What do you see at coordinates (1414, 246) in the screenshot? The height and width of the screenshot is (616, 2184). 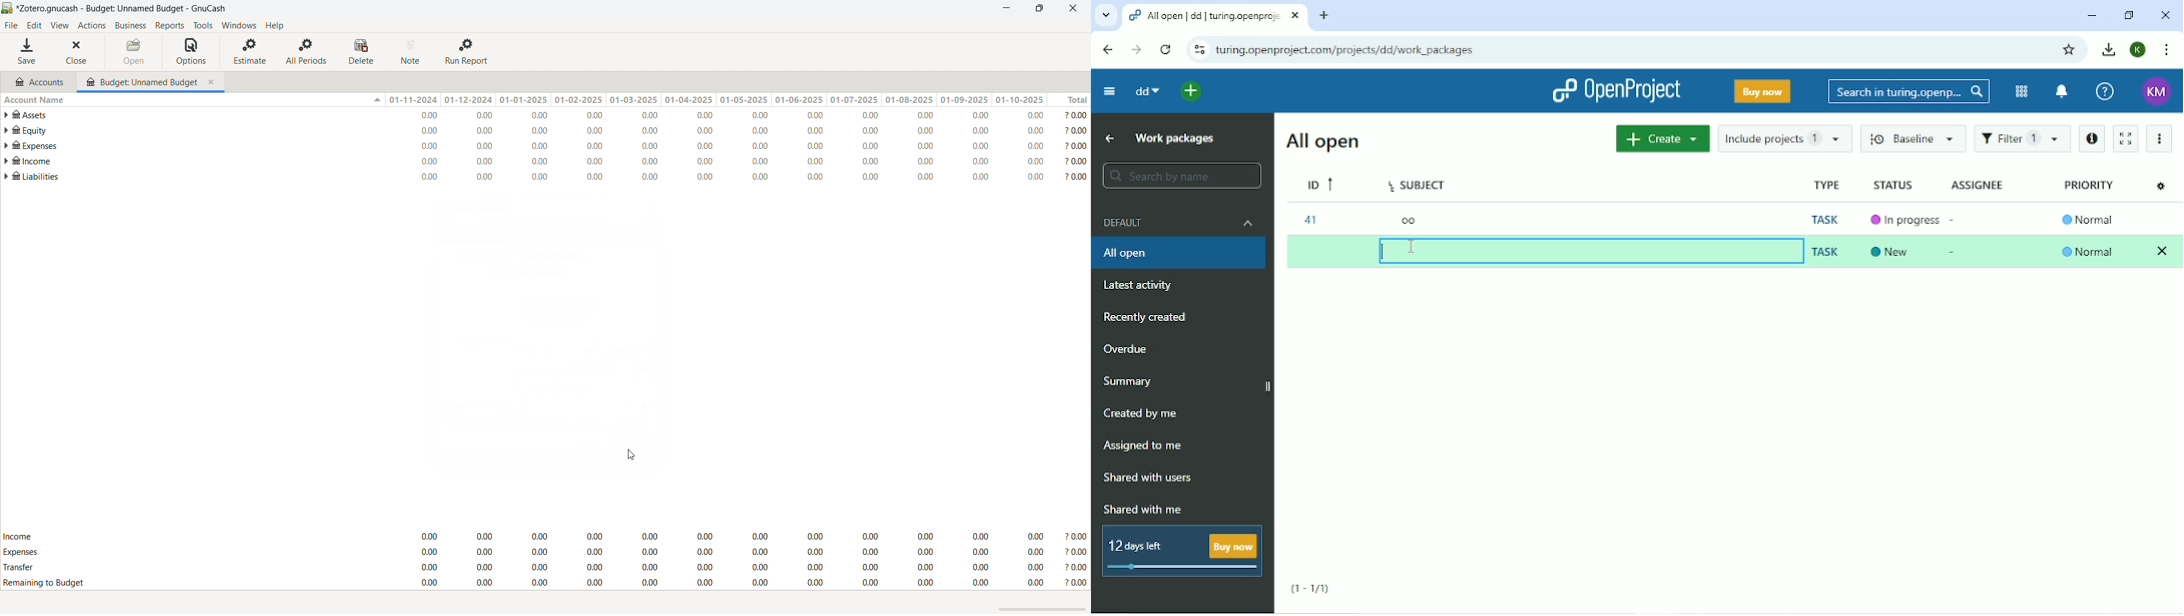 I see `Cursor` at bounding box center [1414, 246].